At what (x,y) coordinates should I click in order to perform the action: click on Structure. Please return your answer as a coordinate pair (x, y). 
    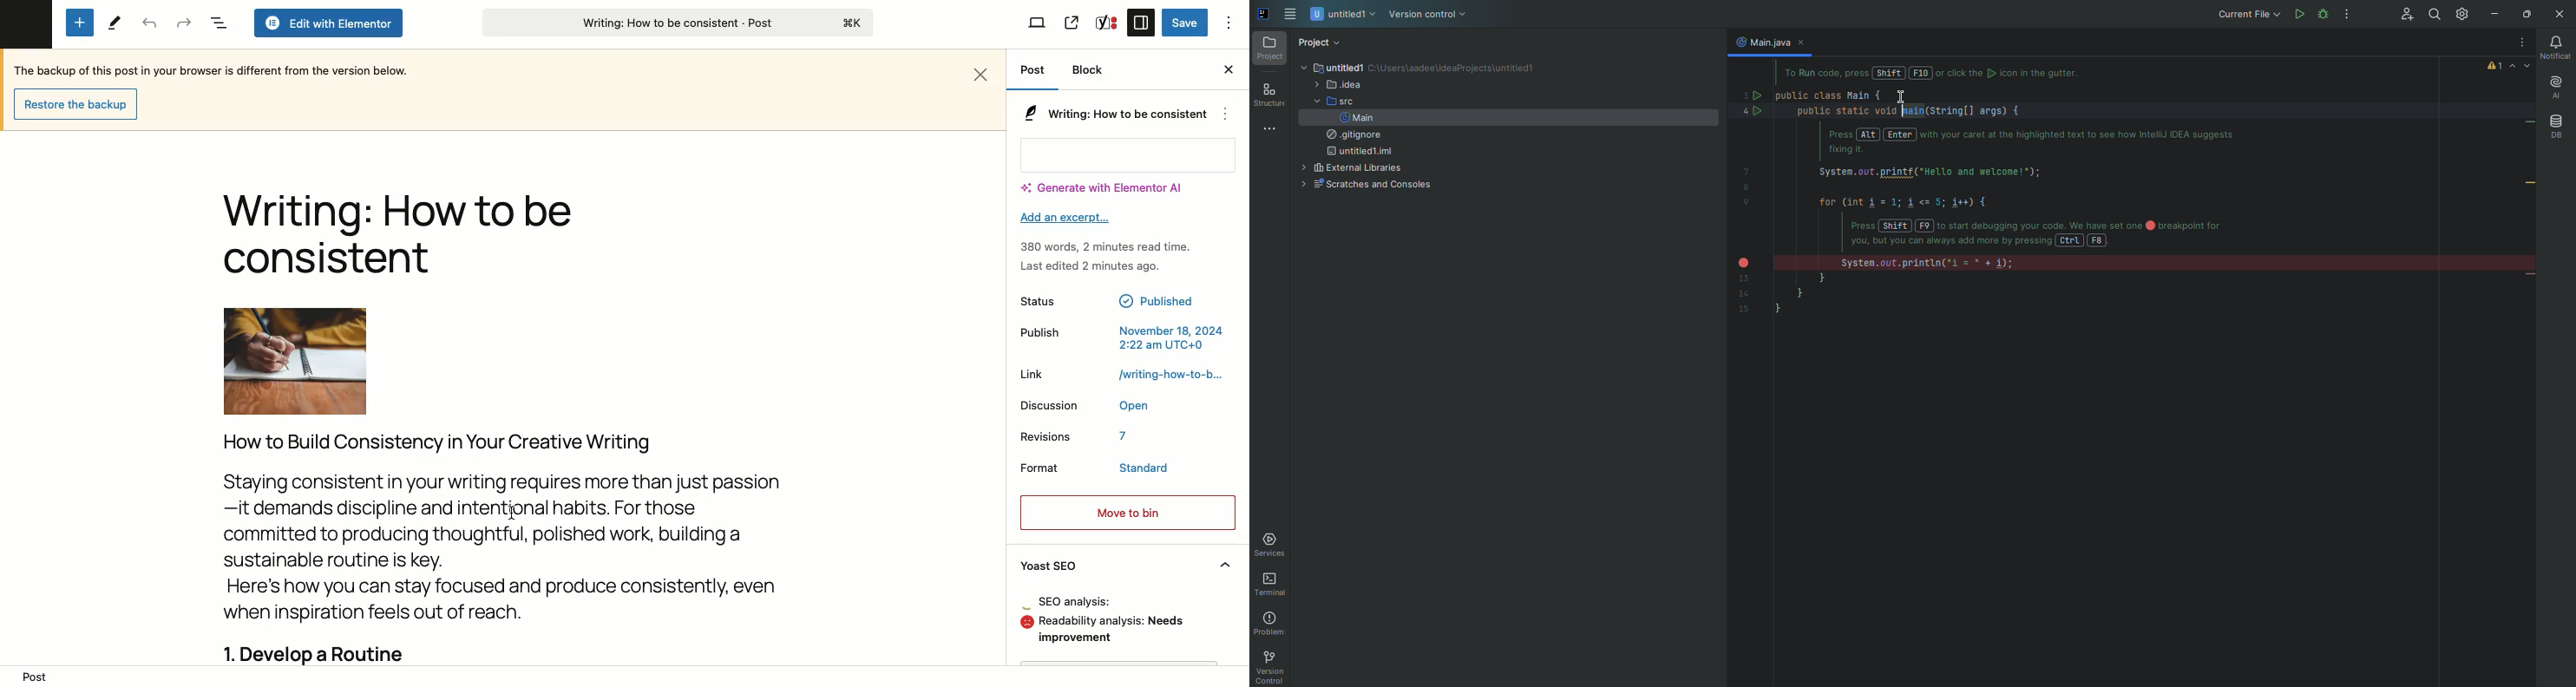
    Looking at the image, I should click on (1269, 96).